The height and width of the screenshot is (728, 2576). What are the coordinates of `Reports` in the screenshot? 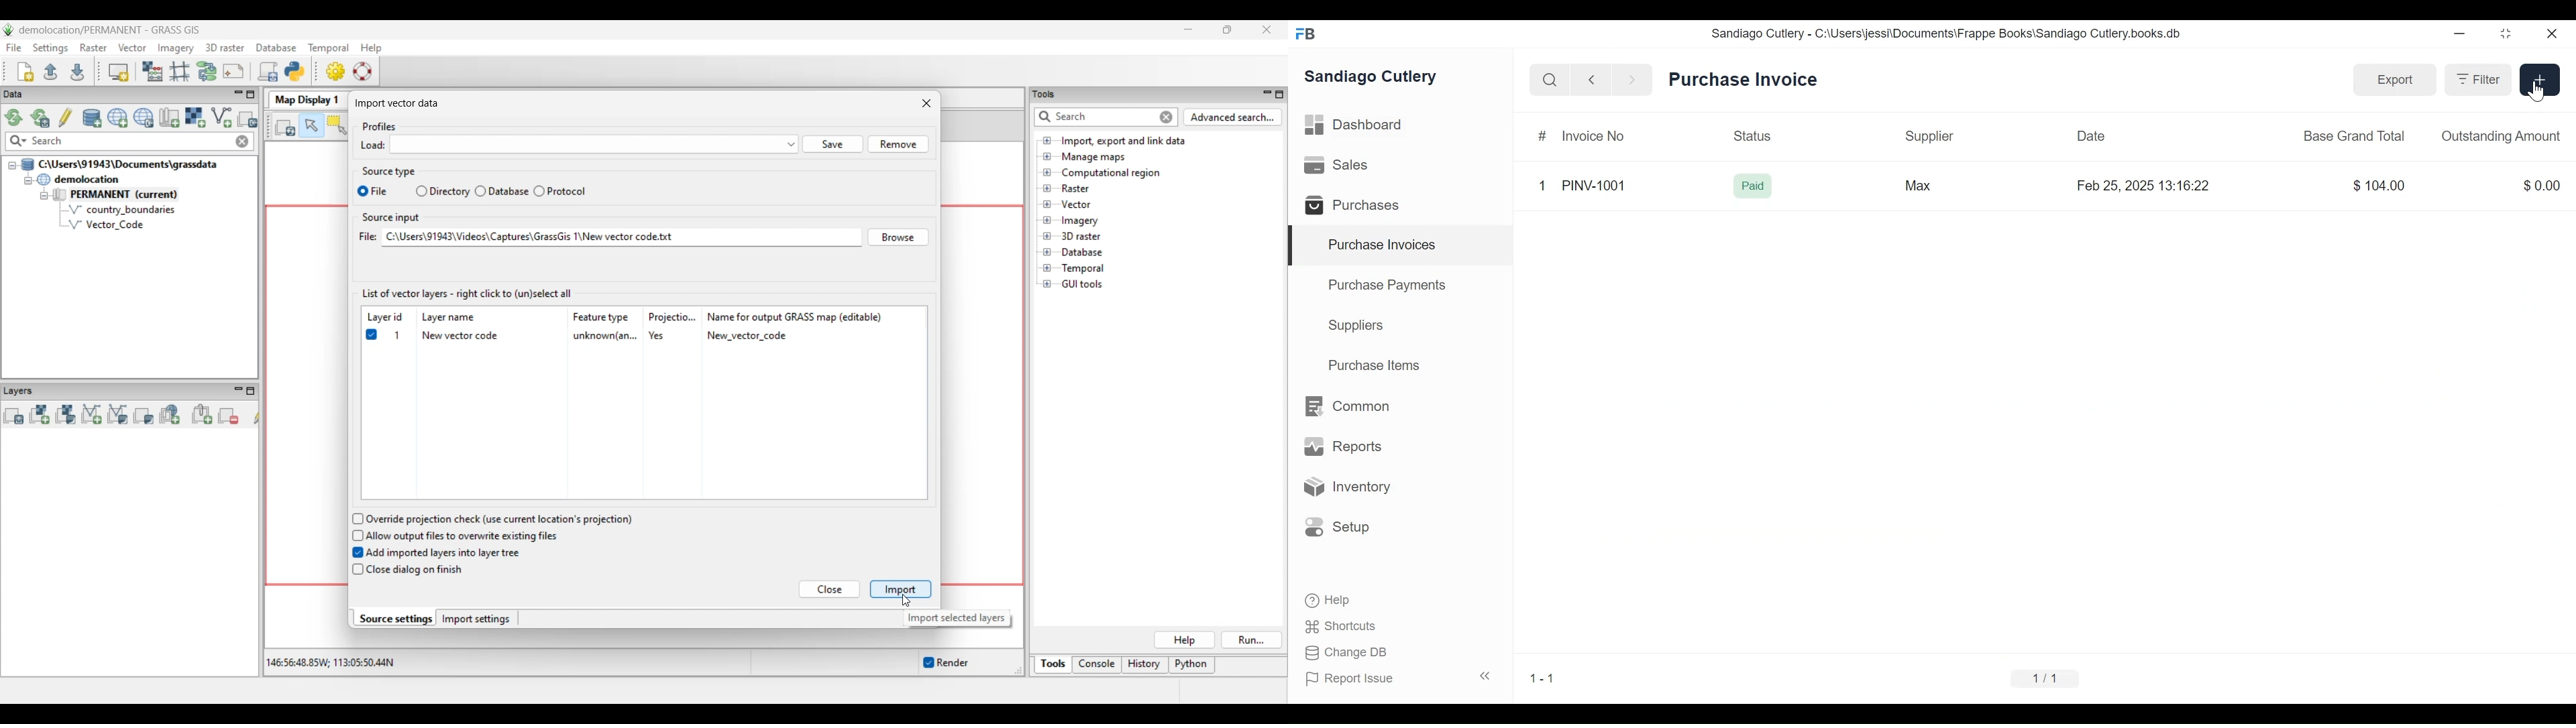 It's located at (1343, 449).